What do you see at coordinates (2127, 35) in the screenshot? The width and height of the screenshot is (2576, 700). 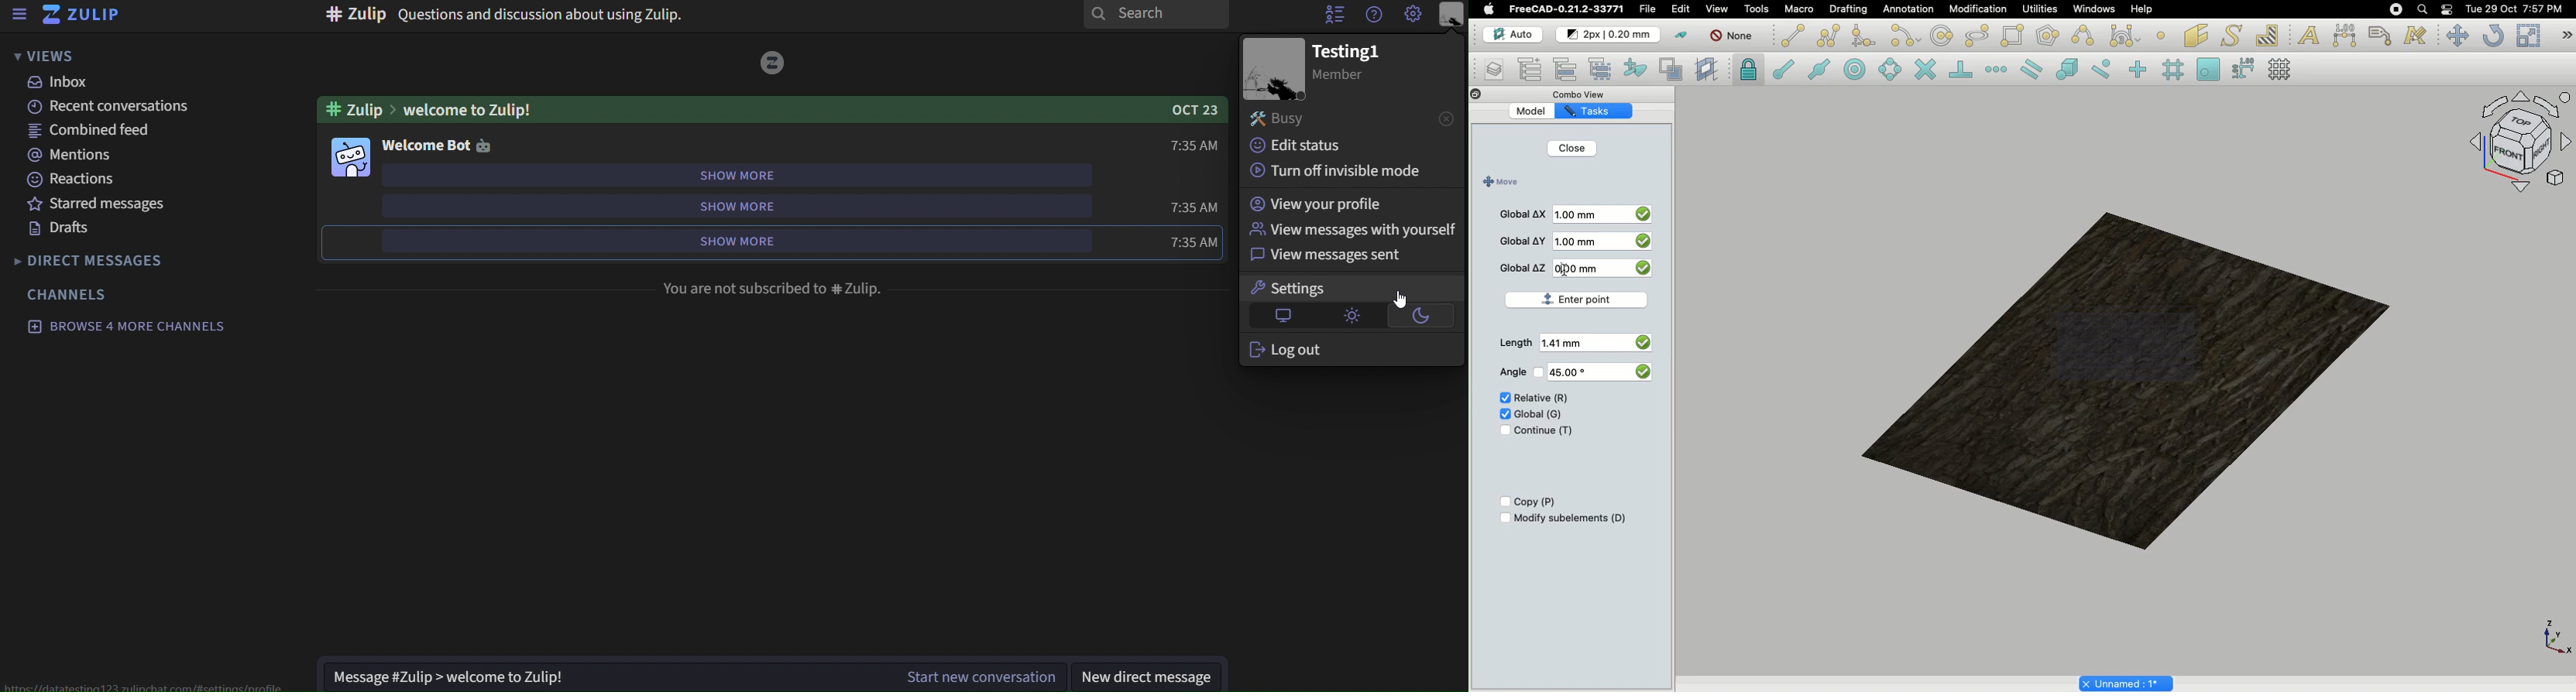 I see `Bezier tools` at bounding box center [2127, 35].